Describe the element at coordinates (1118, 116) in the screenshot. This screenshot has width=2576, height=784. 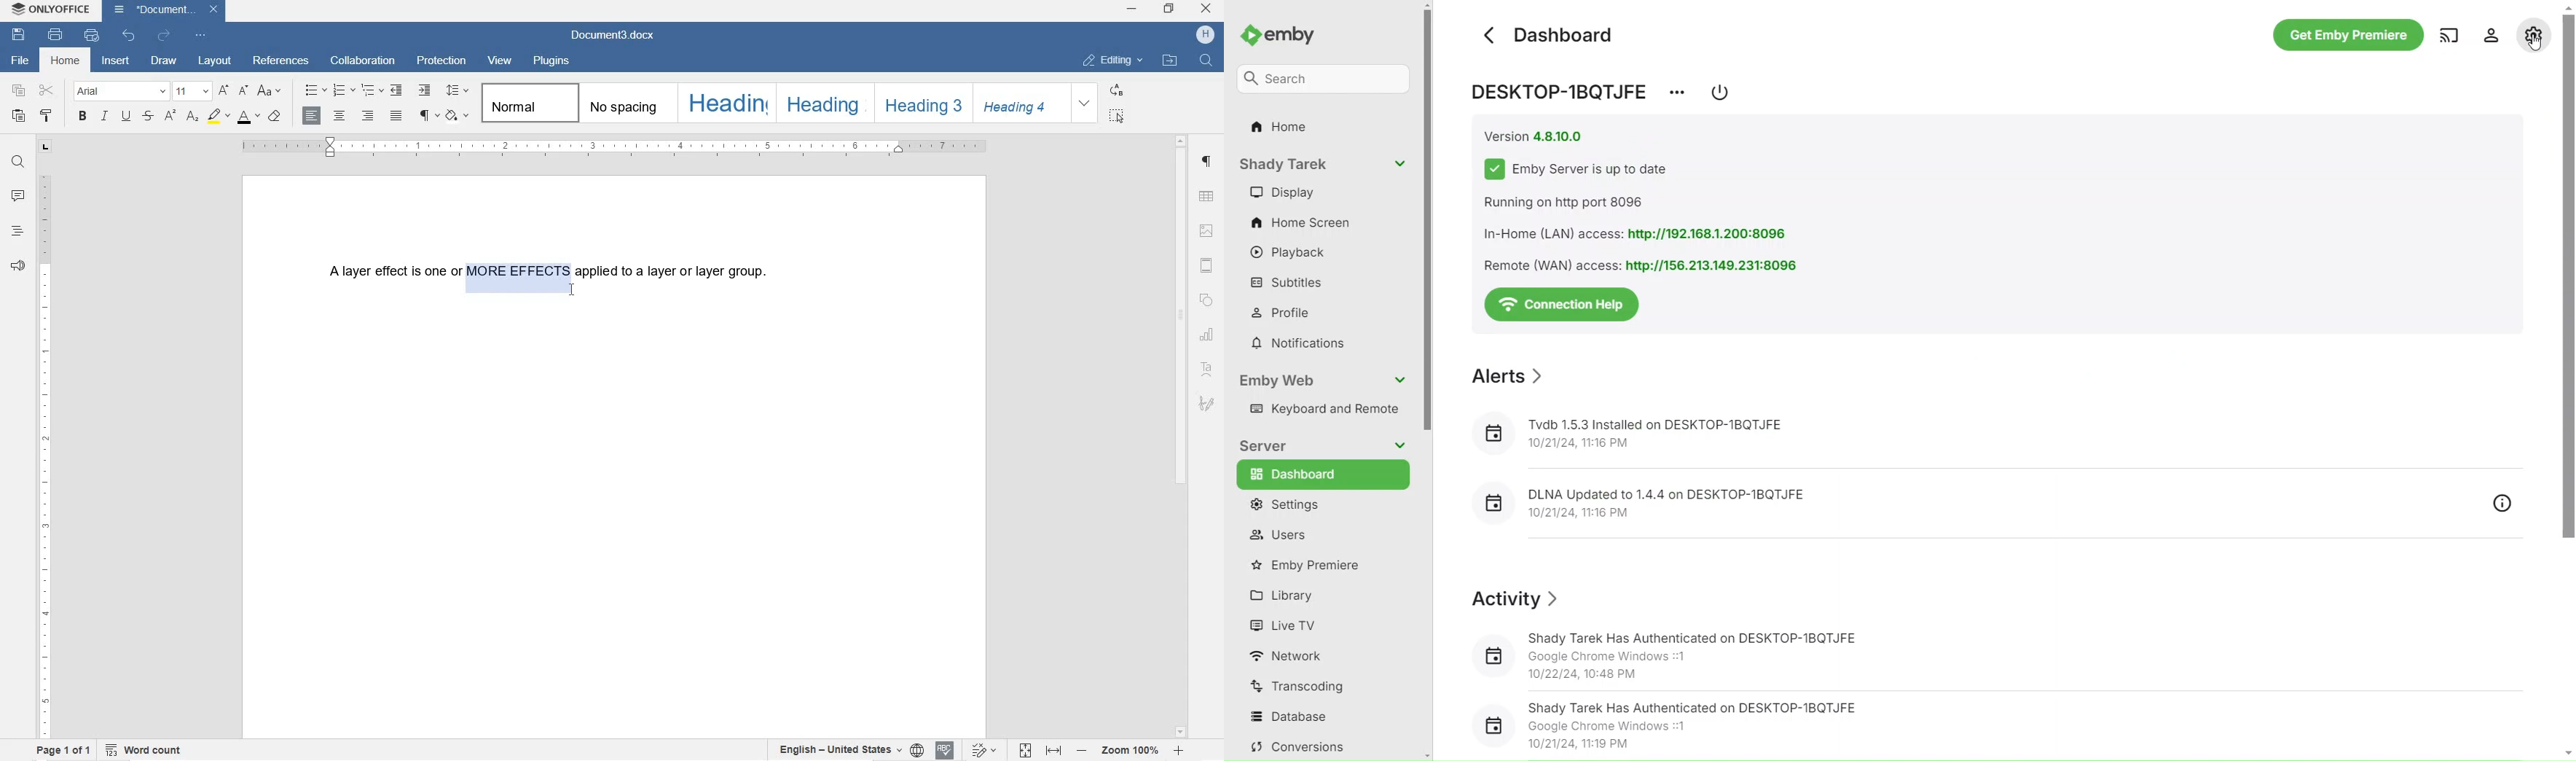
I see `SELECT ALL` at that location.